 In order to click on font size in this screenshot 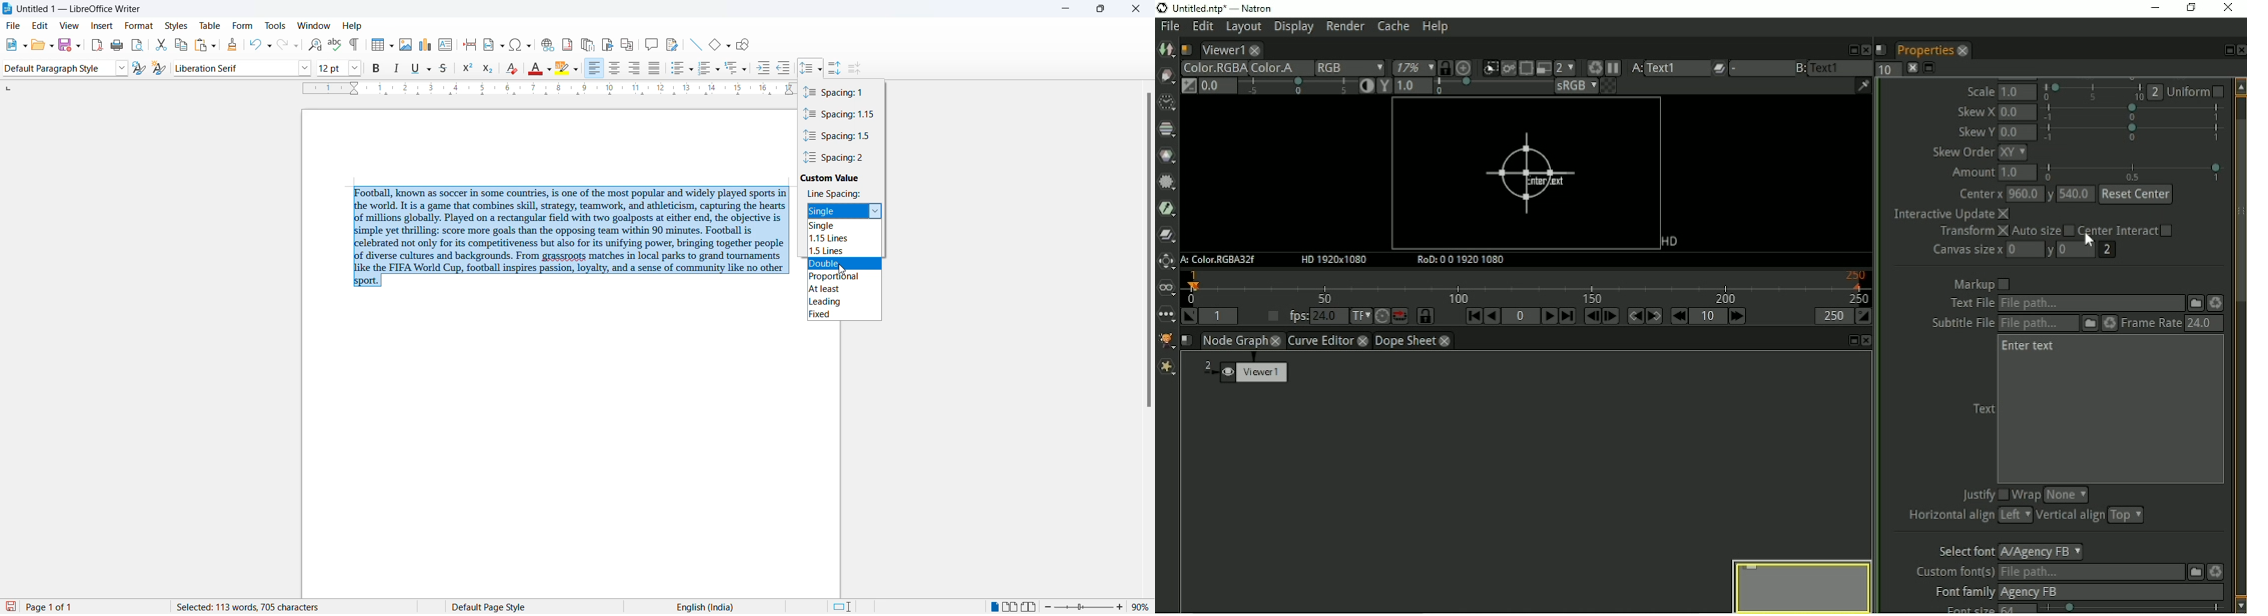, I will do `click(331, 67)`.